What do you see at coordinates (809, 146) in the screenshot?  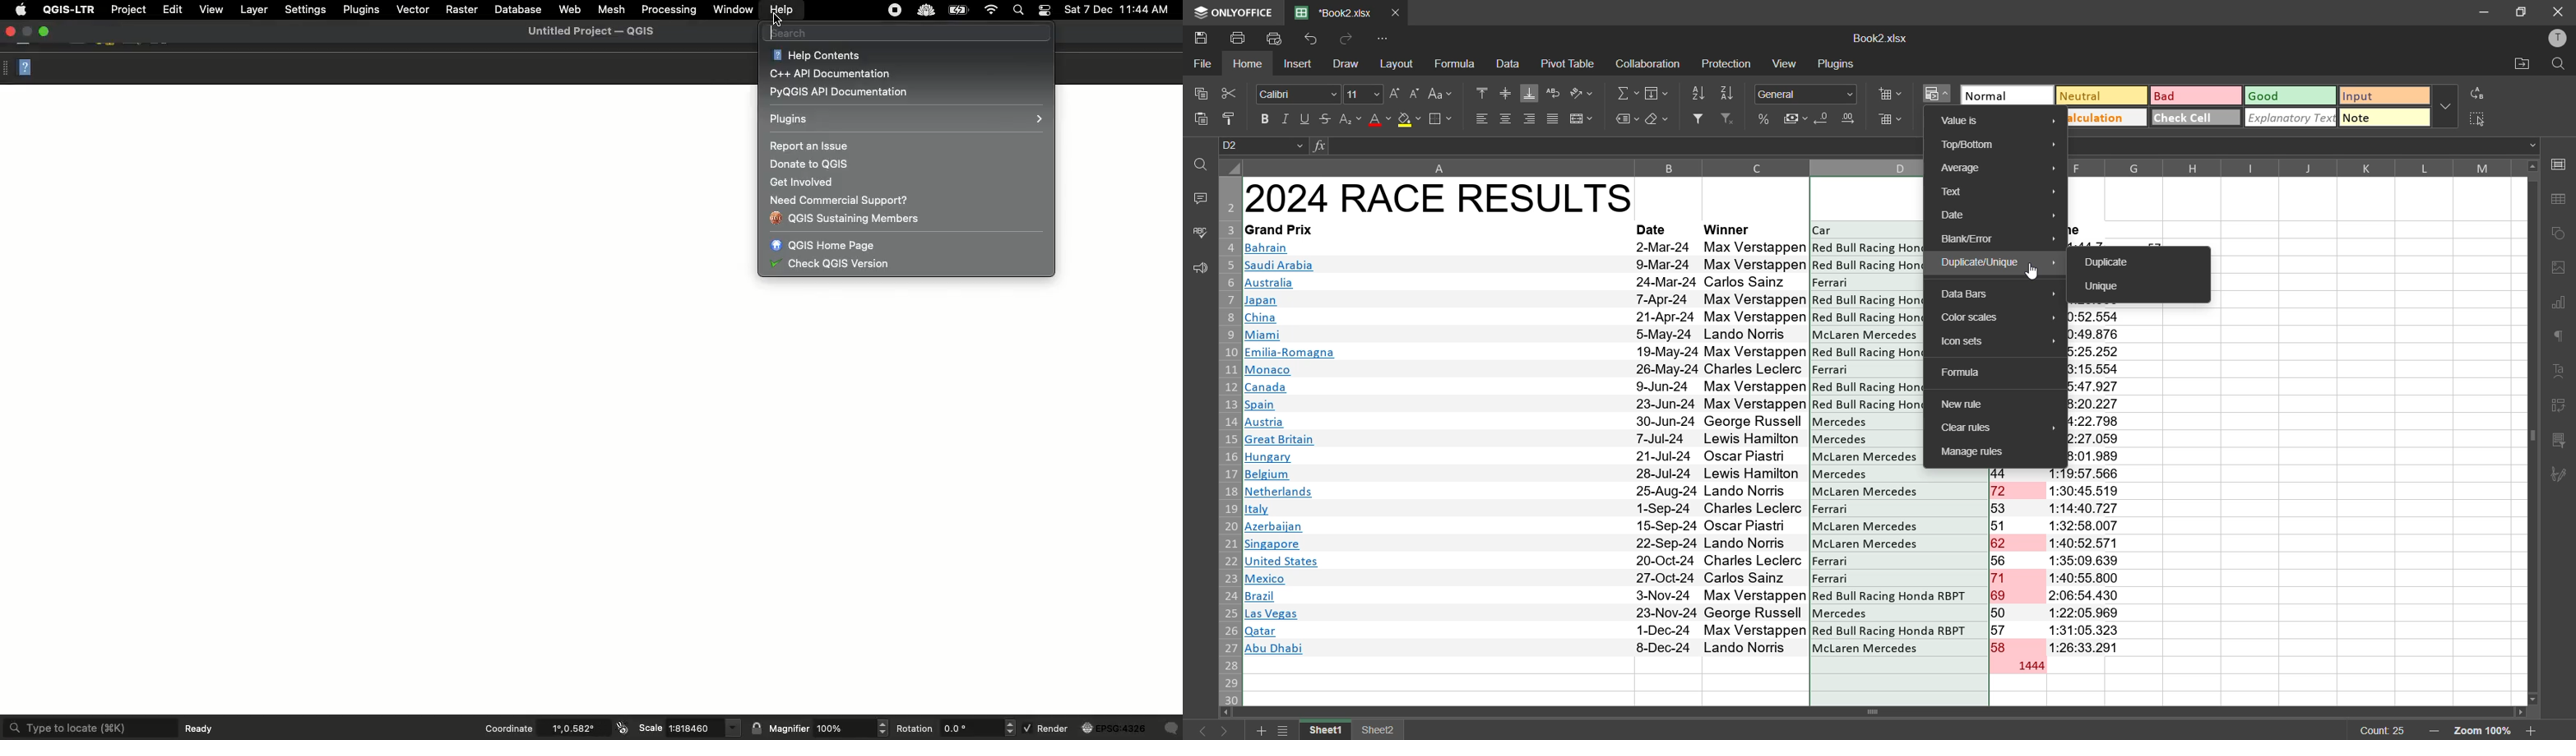 I see `Report an issue` at bounding box center [809, 146].